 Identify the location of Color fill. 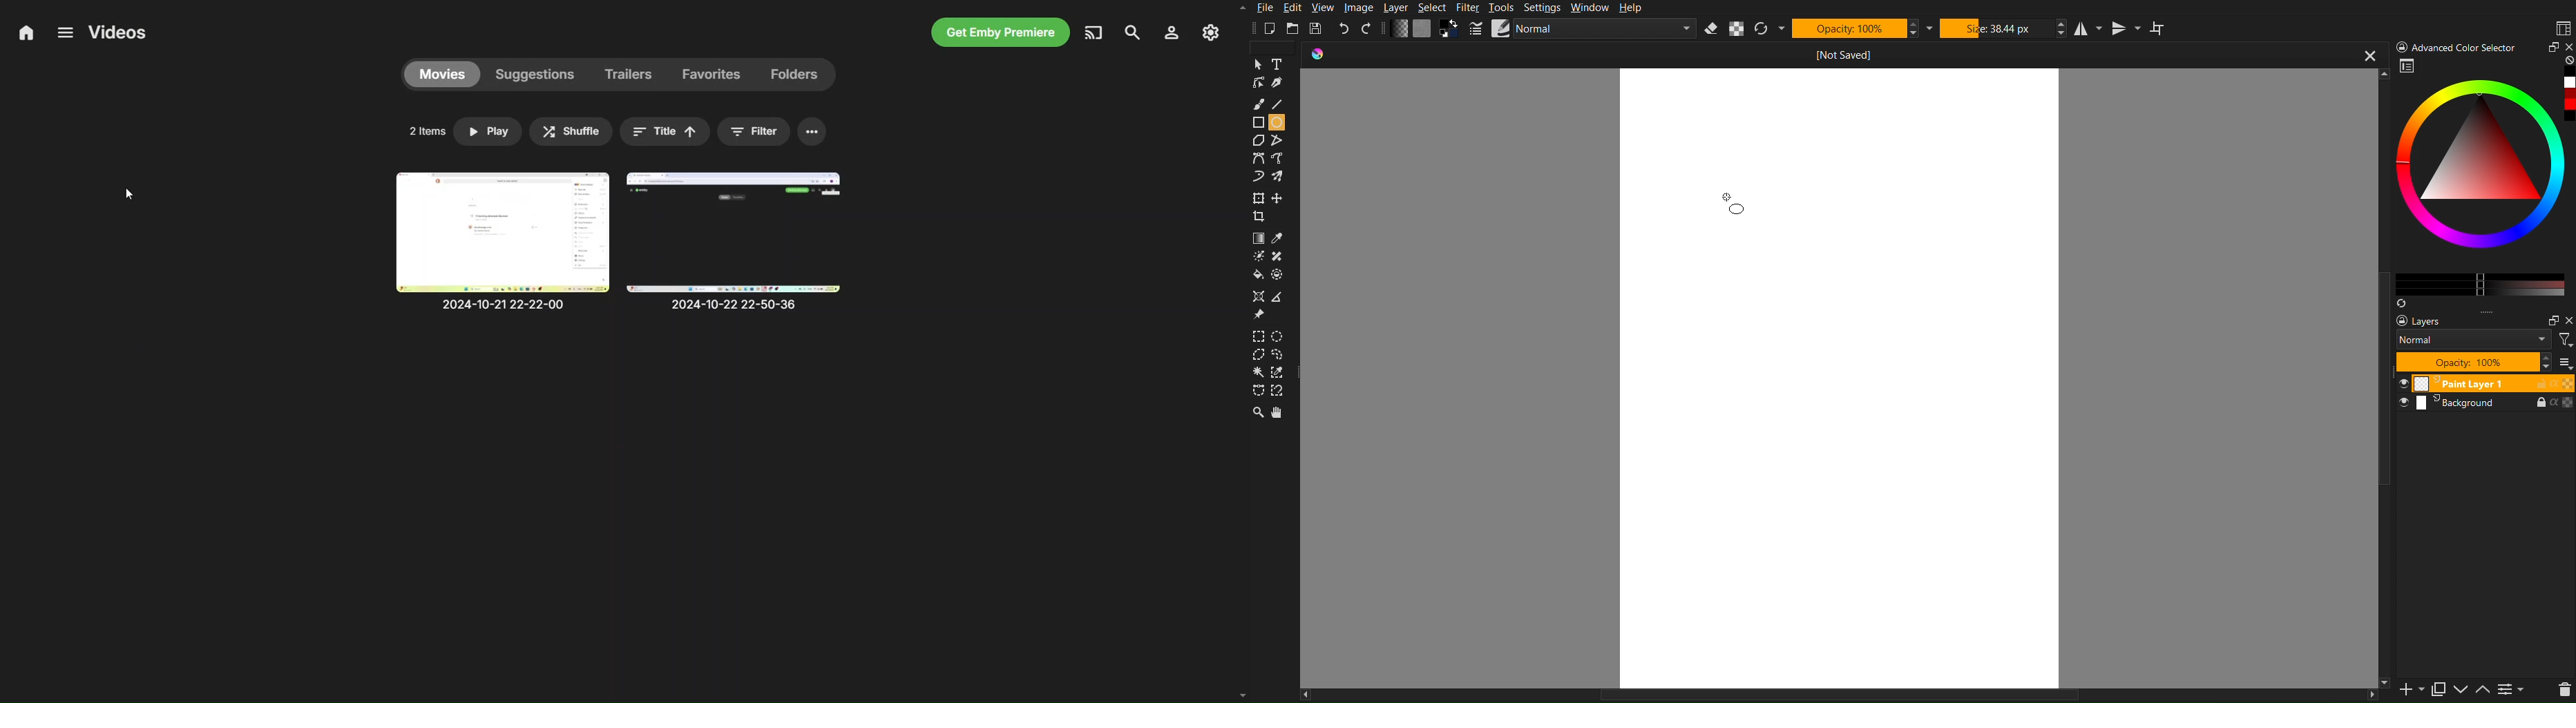
(1258, 276).